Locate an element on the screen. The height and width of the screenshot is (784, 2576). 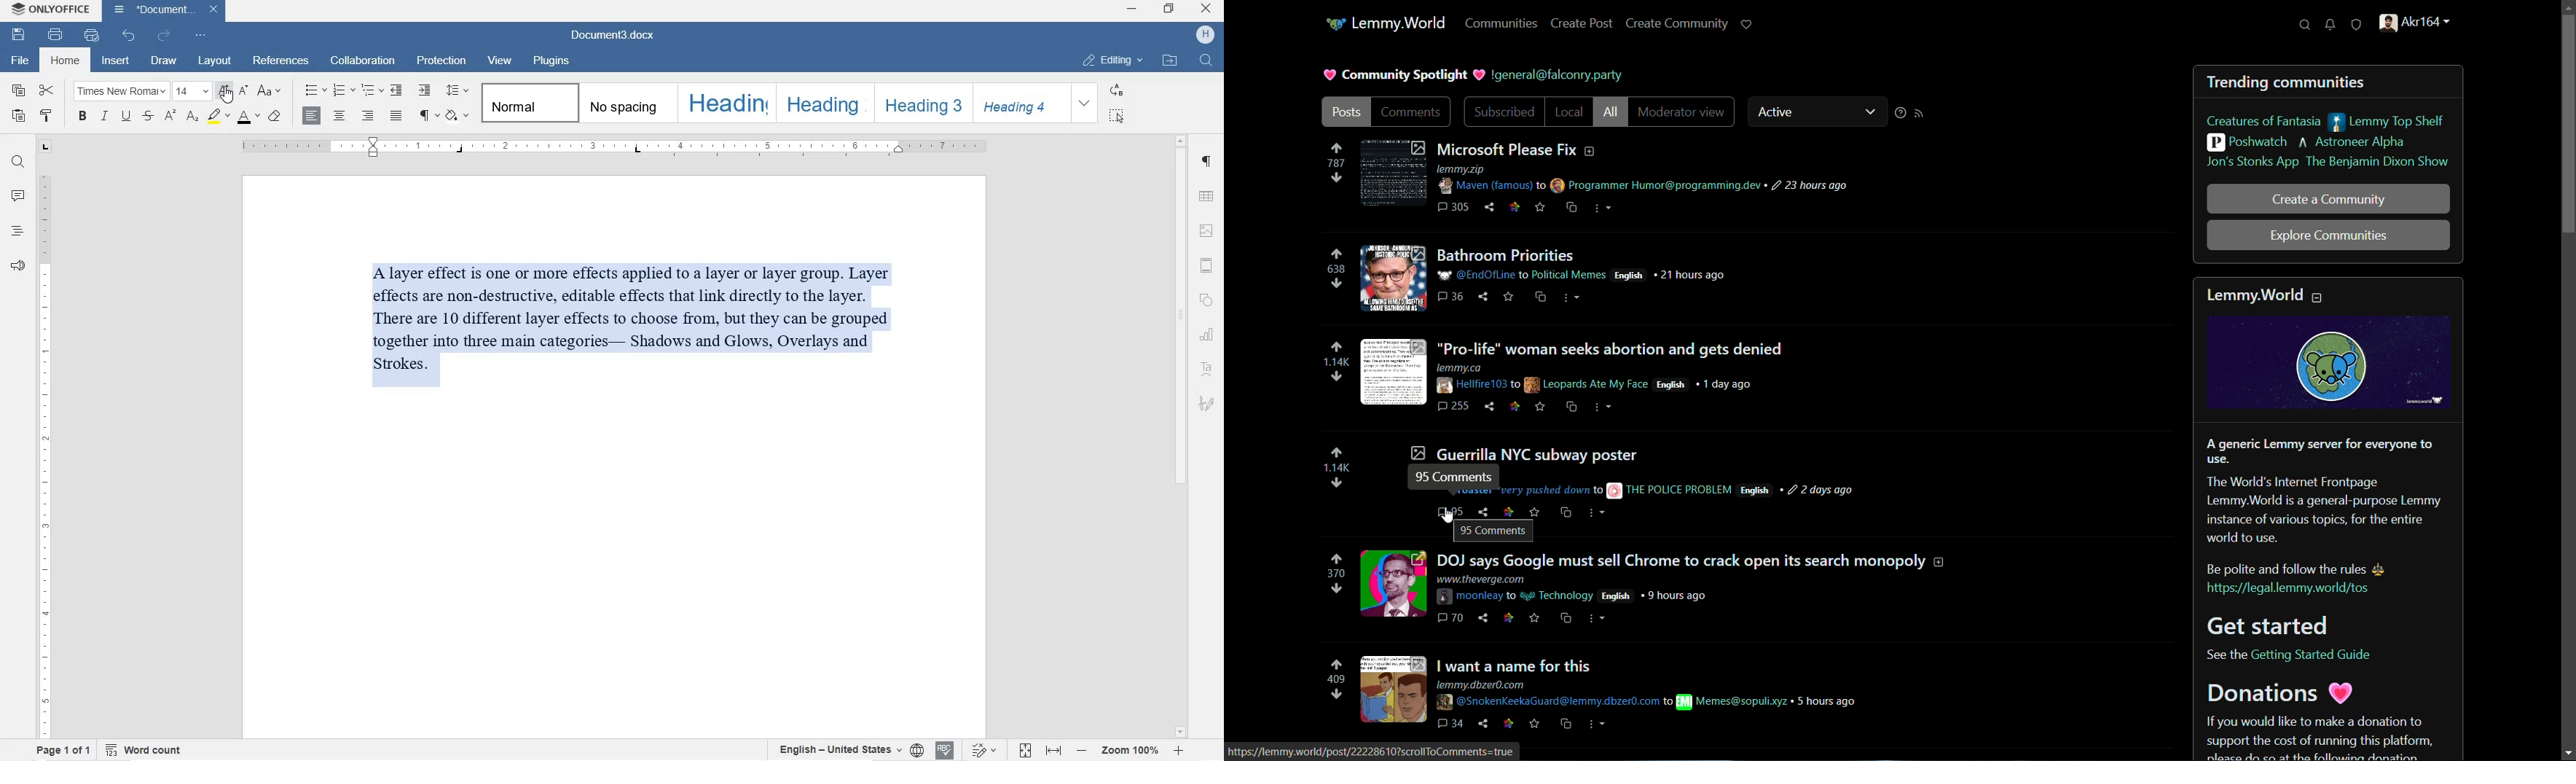
SHADING is located at coordinates (458, 117).